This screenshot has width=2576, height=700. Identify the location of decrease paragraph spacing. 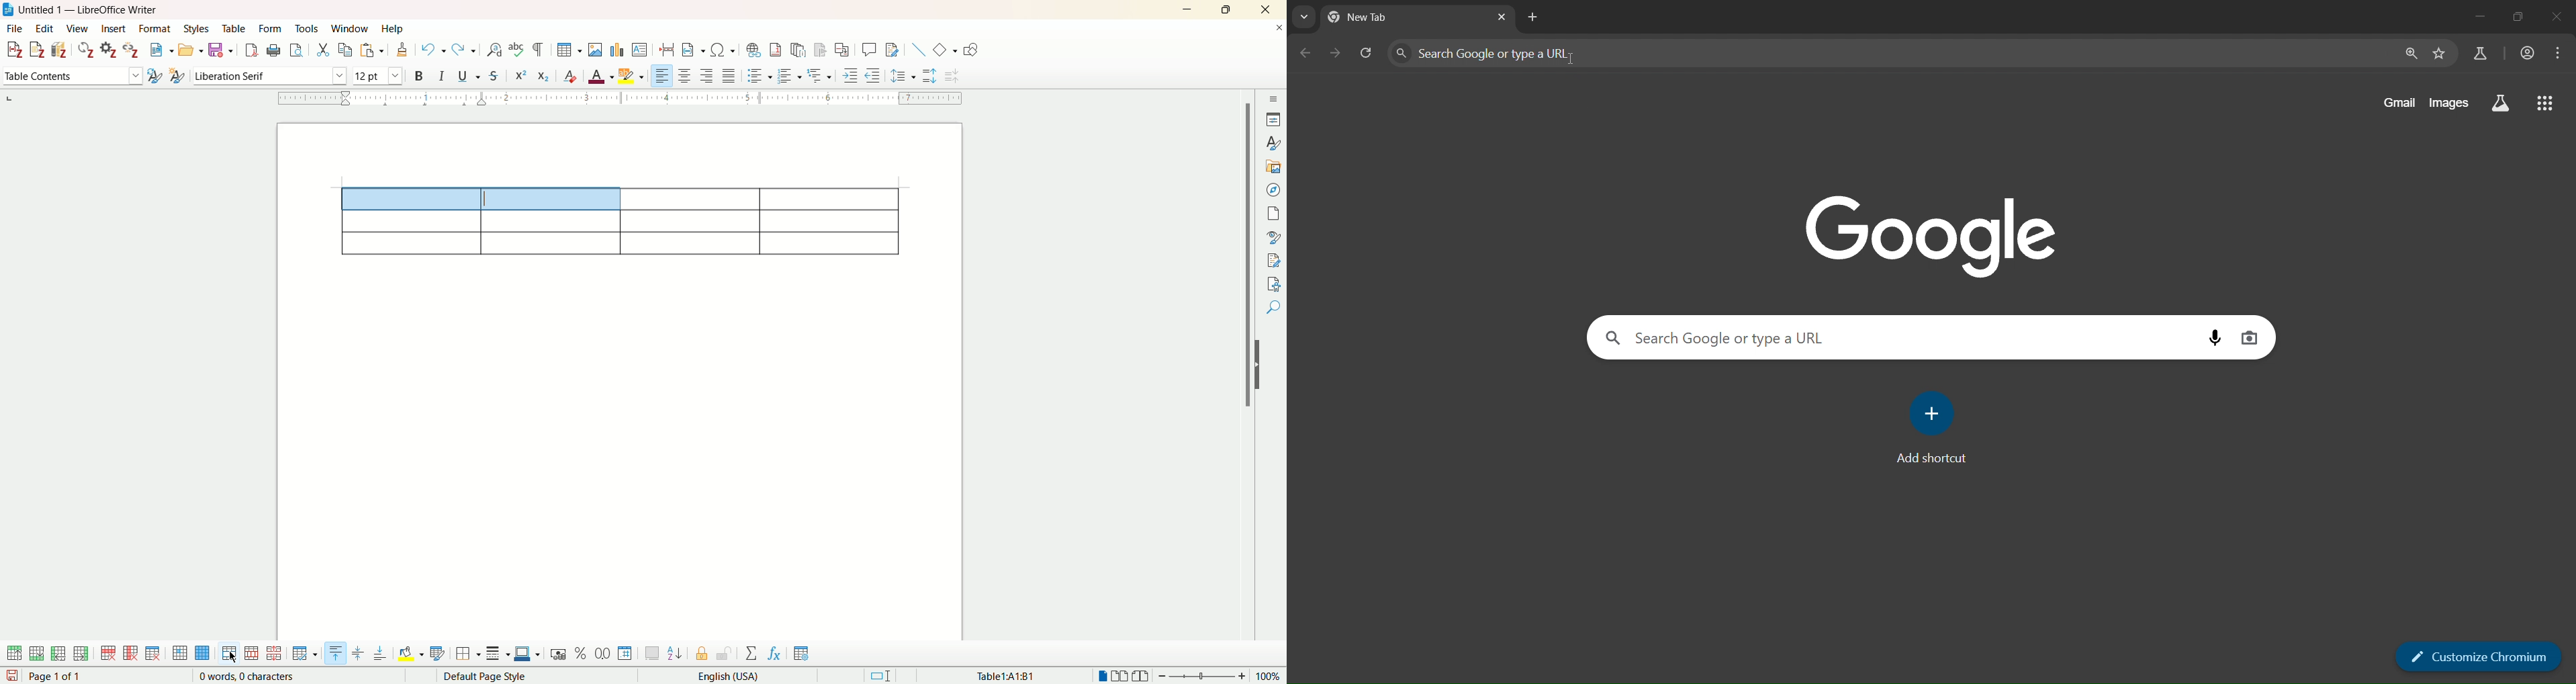
(951, 76).